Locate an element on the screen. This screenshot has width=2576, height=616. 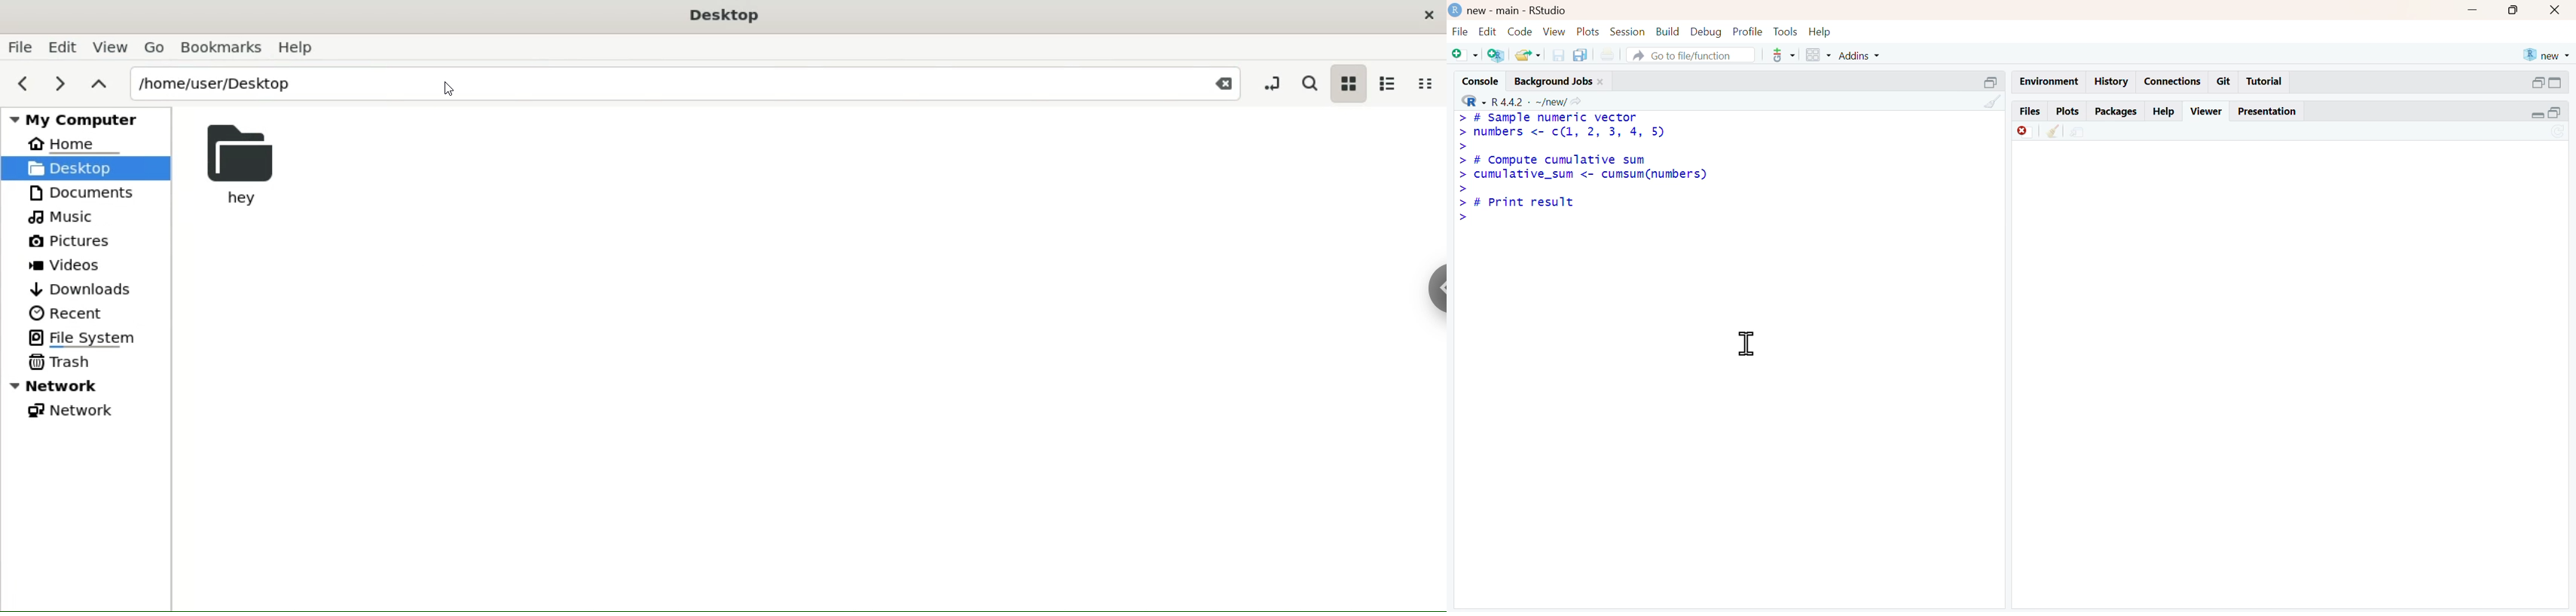
Share icon is located at coordinates (1576, 100).